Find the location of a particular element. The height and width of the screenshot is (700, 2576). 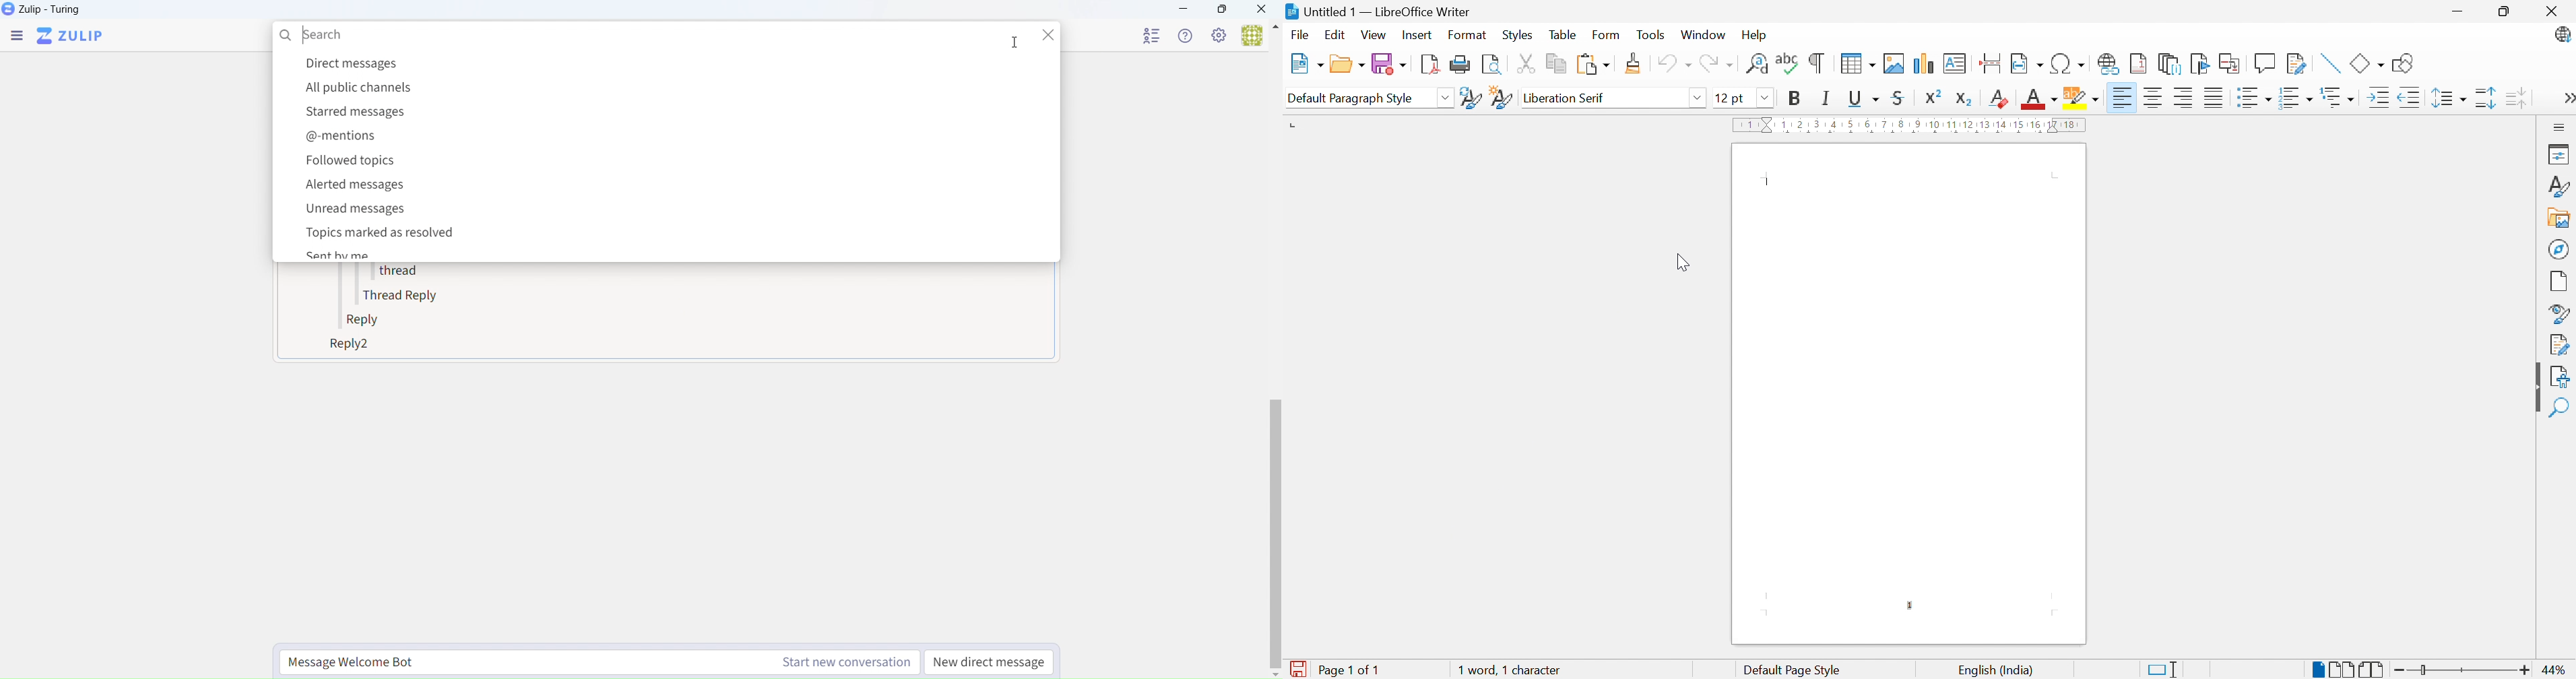

Insert comment is located at coordinates (2264, 63).